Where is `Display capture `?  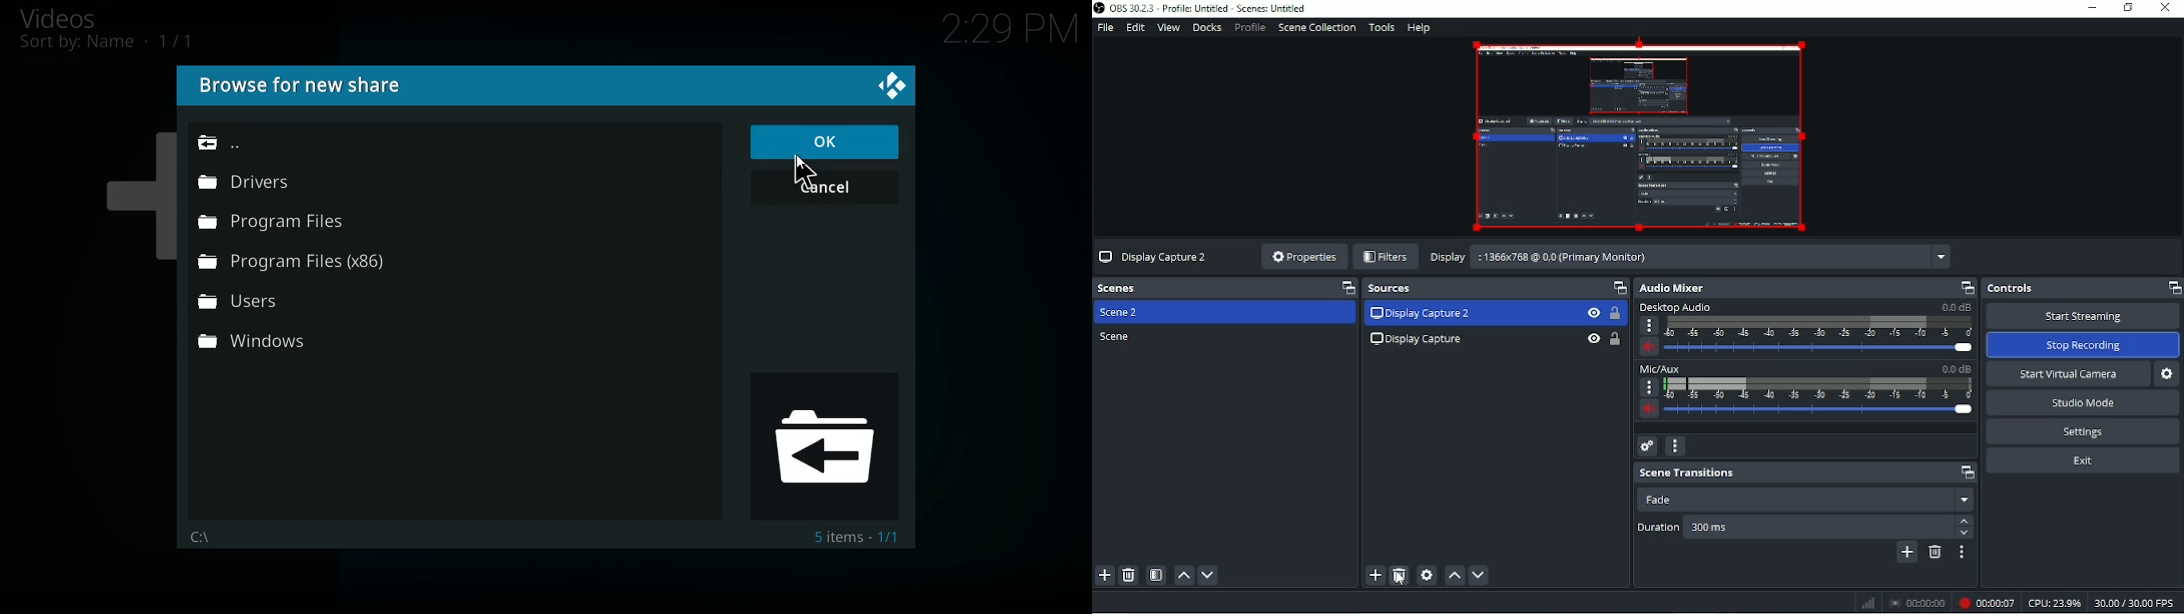 Display capture  is located at coordinates (1420, 314).